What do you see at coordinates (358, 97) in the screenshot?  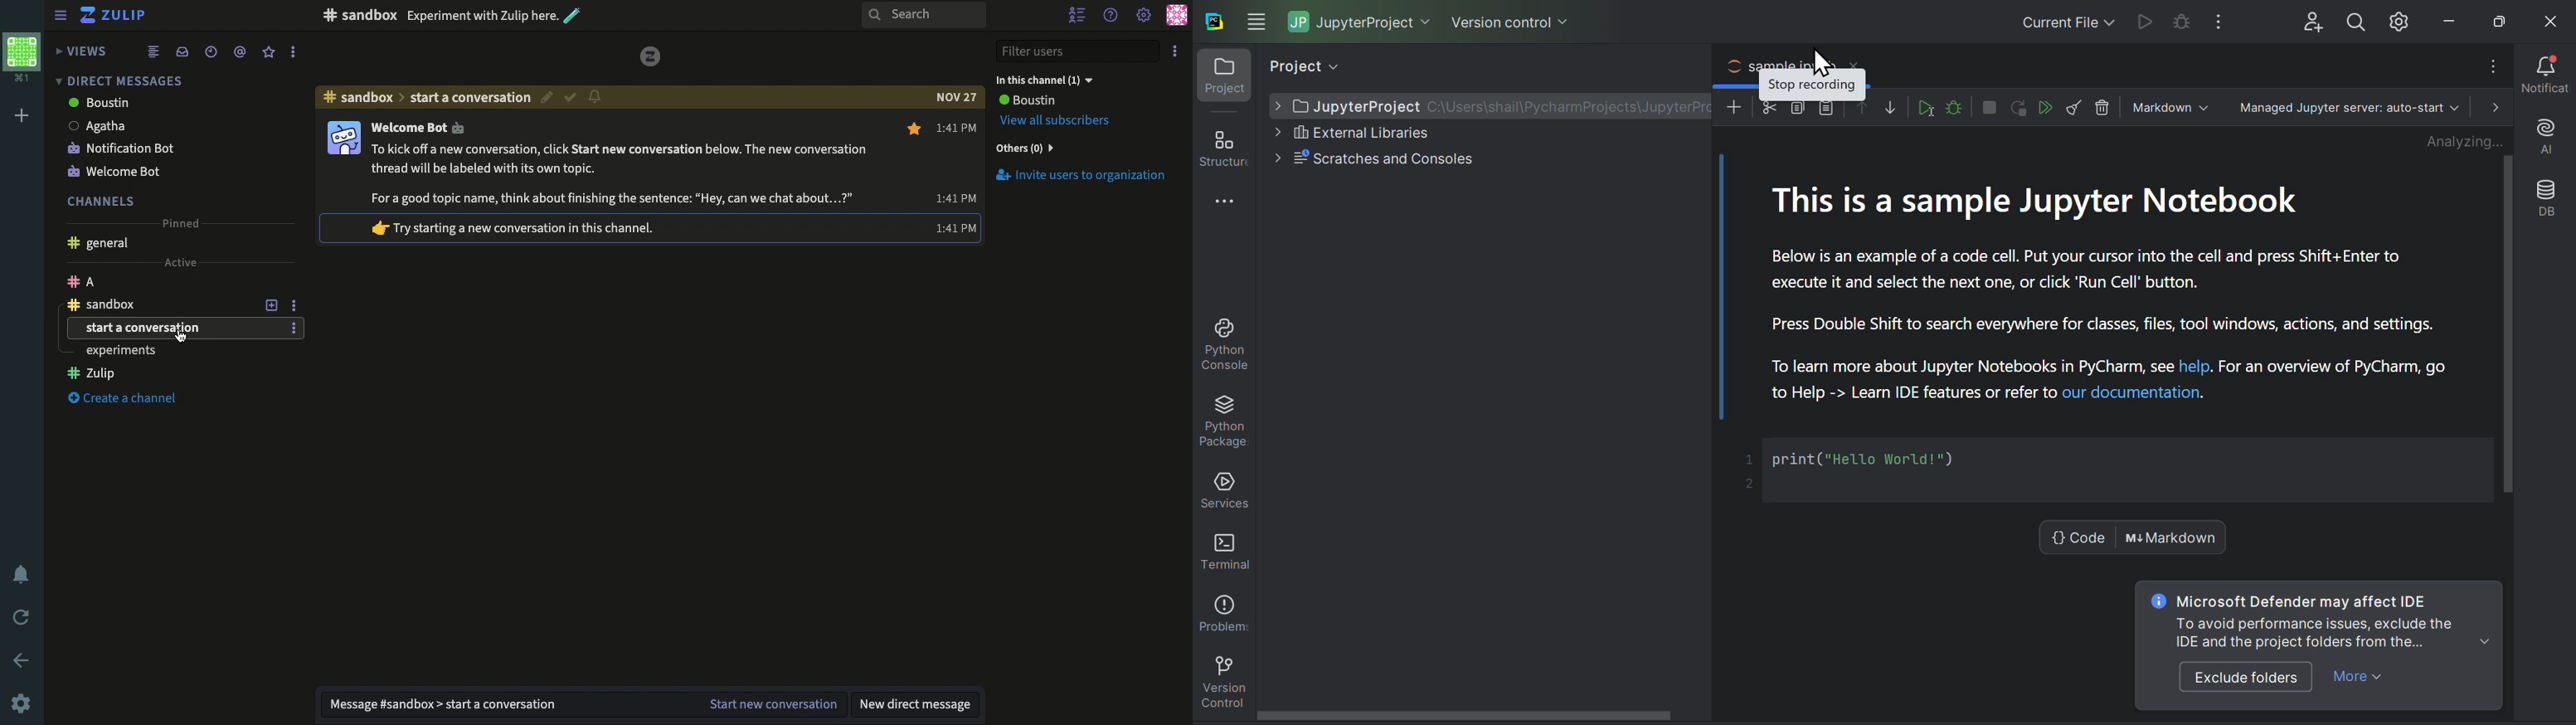 I see `#sandbox` at bounding box center [358, 97].